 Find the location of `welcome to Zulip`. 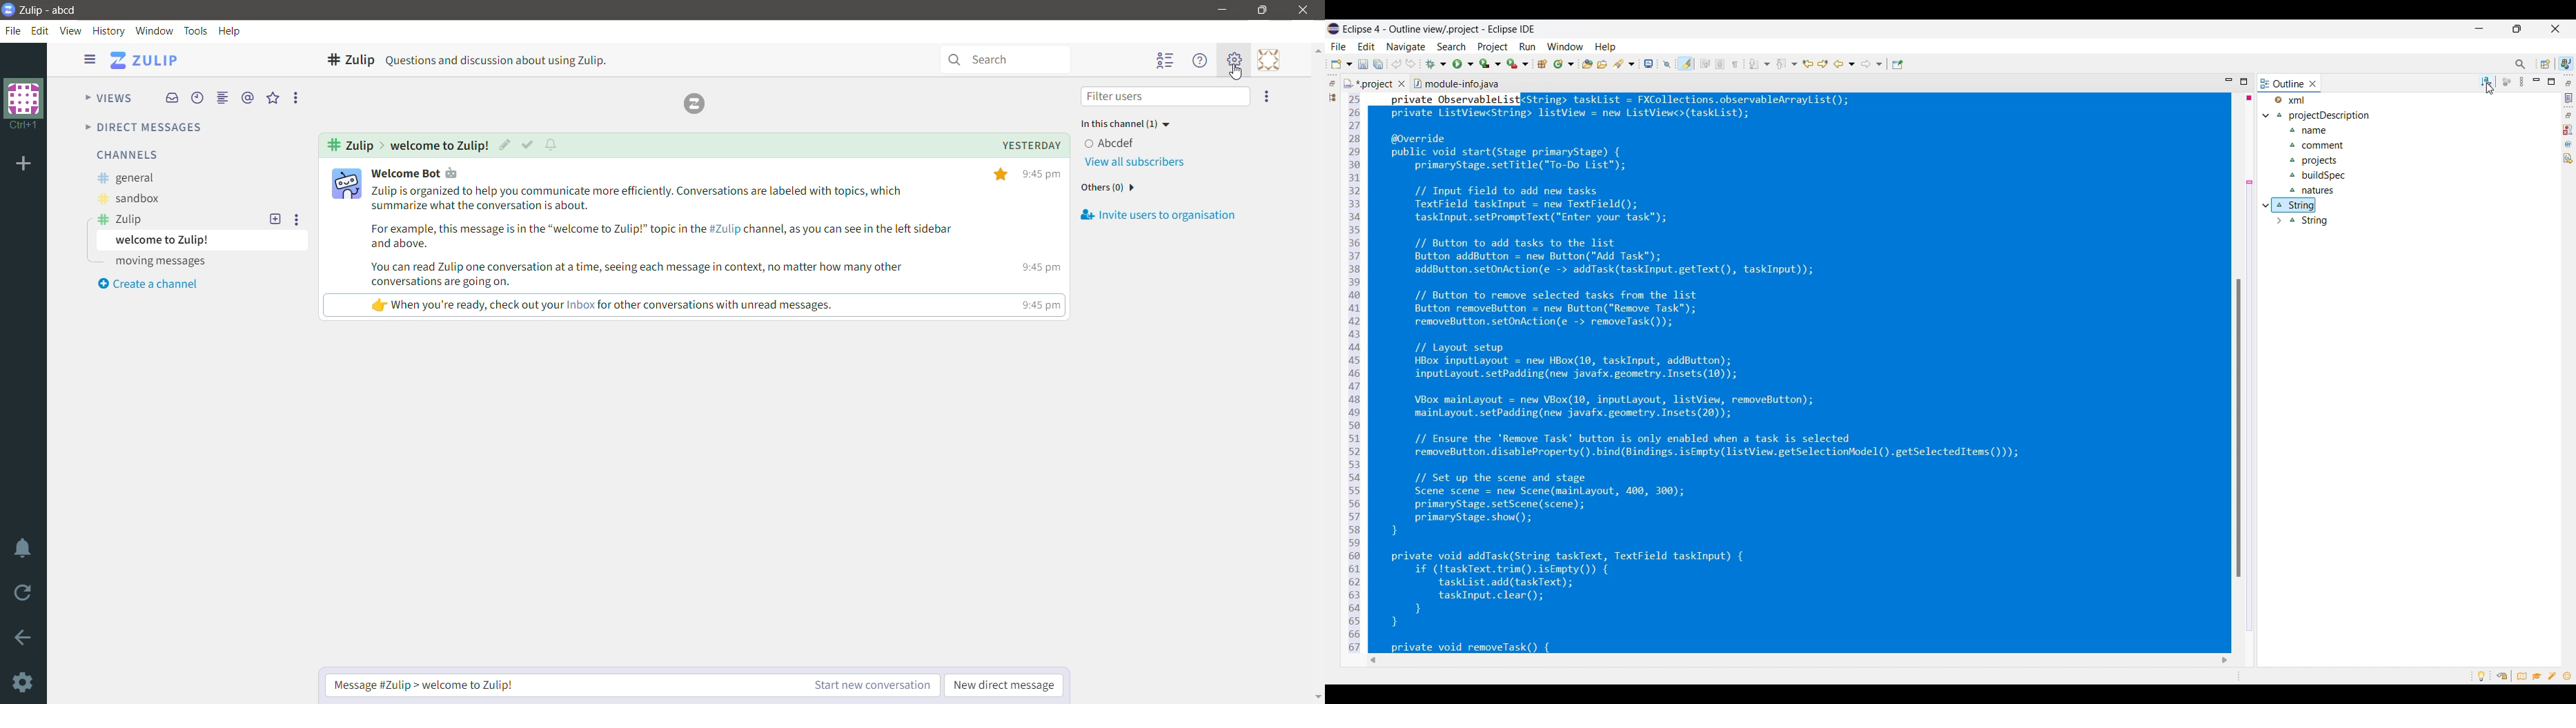

welcome to Zulip is located at coordinates (201, 240).